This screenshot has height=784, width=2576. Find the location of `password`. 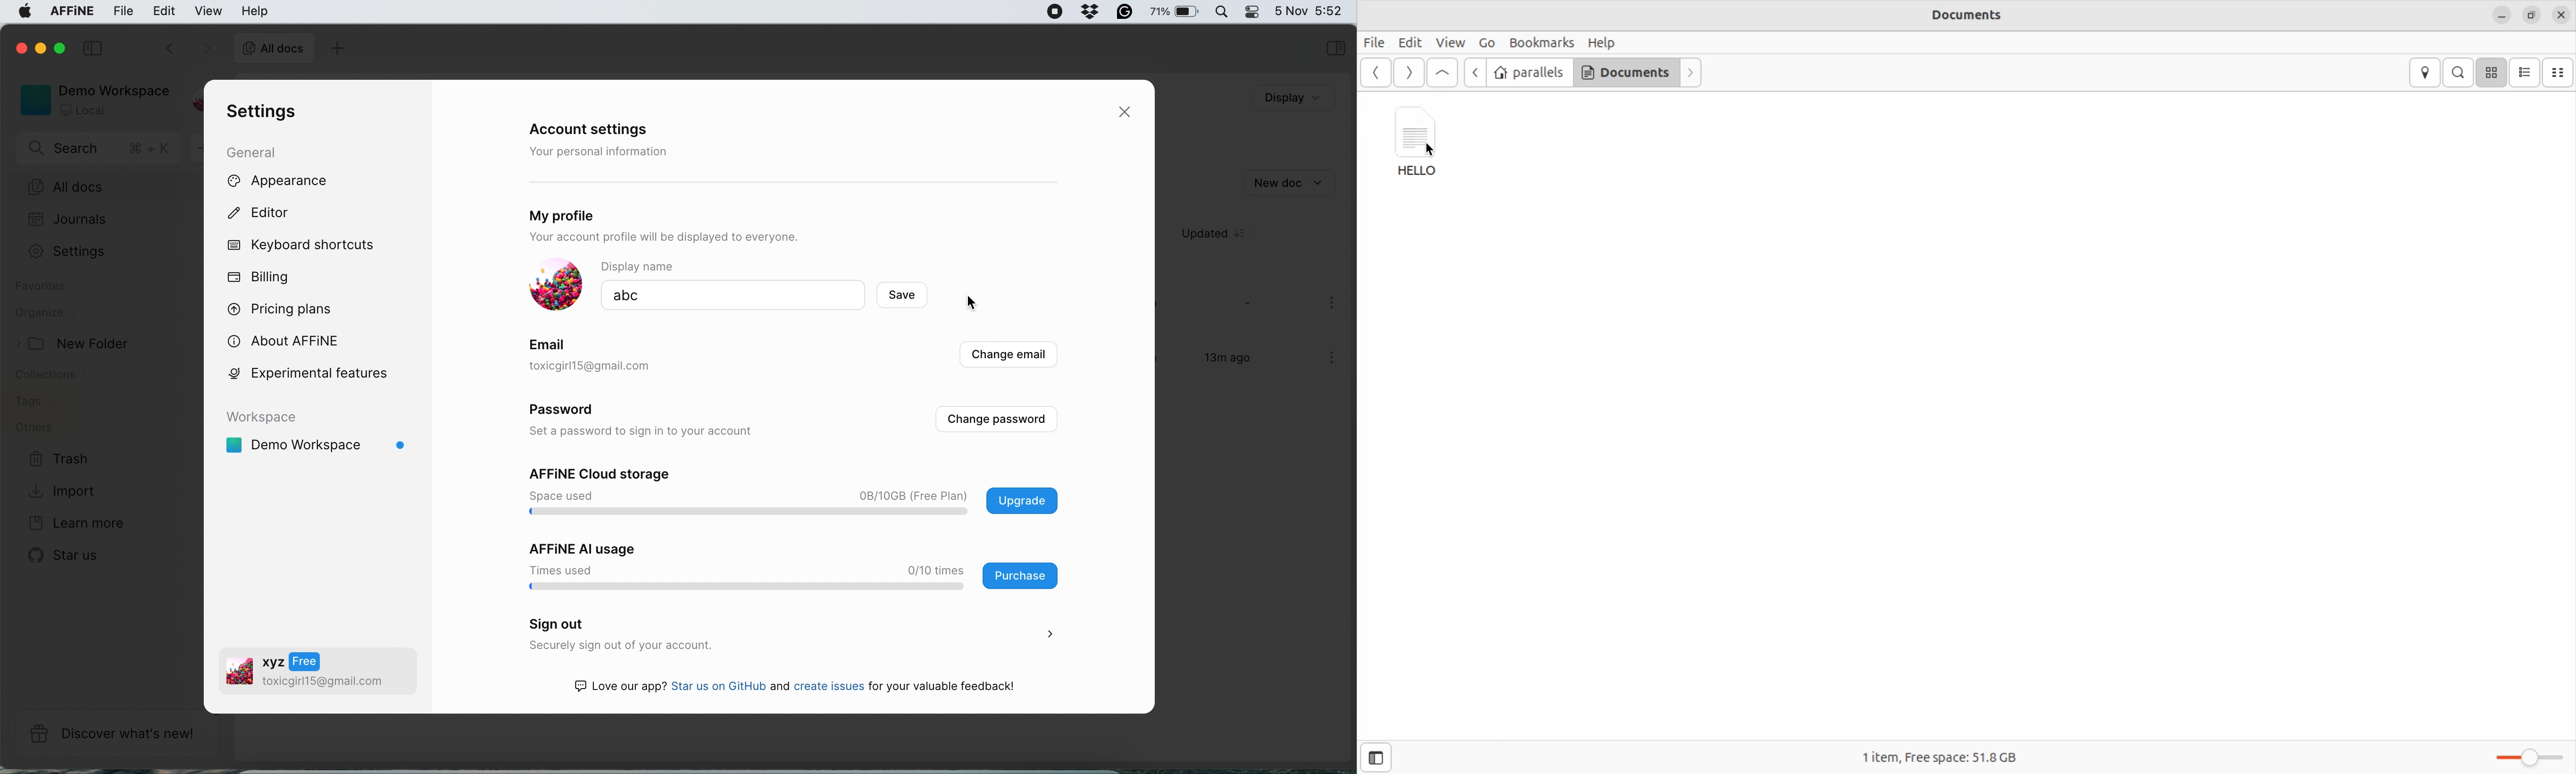

password is located at coordinates (568, 412).